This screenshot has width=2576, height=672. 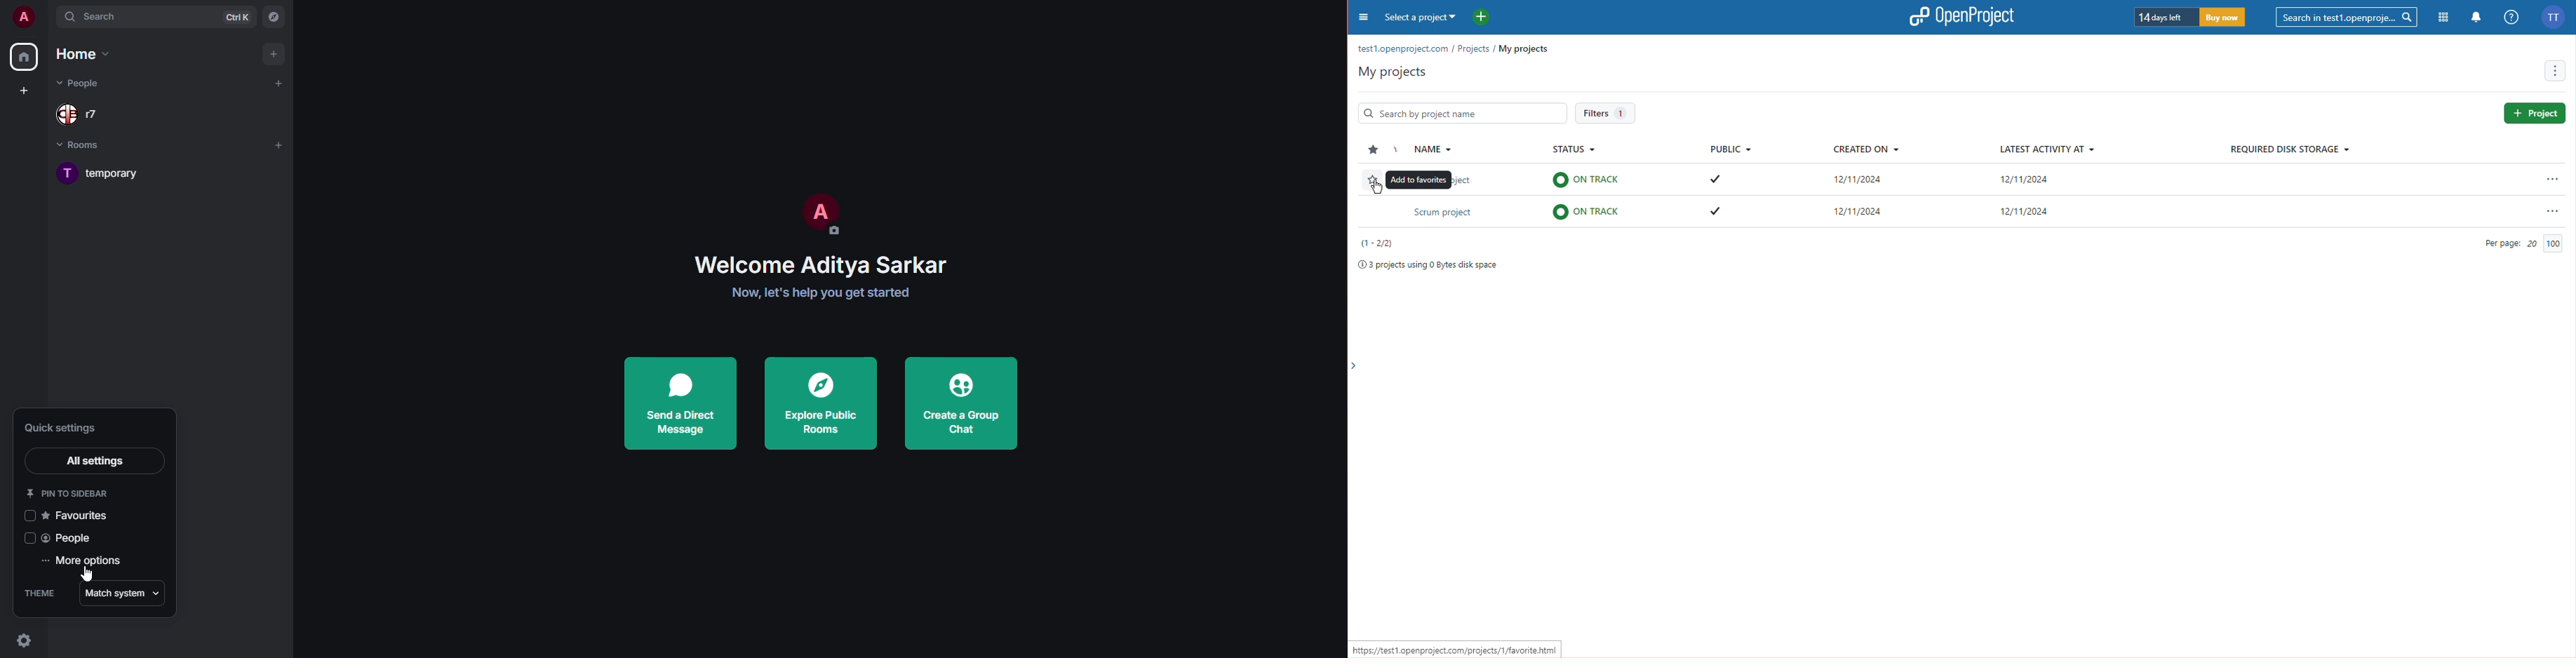 What do you see at coordinates (1965, 181) in the screenshot?
I see `Demo Project` at bounding box center [1965, 181].